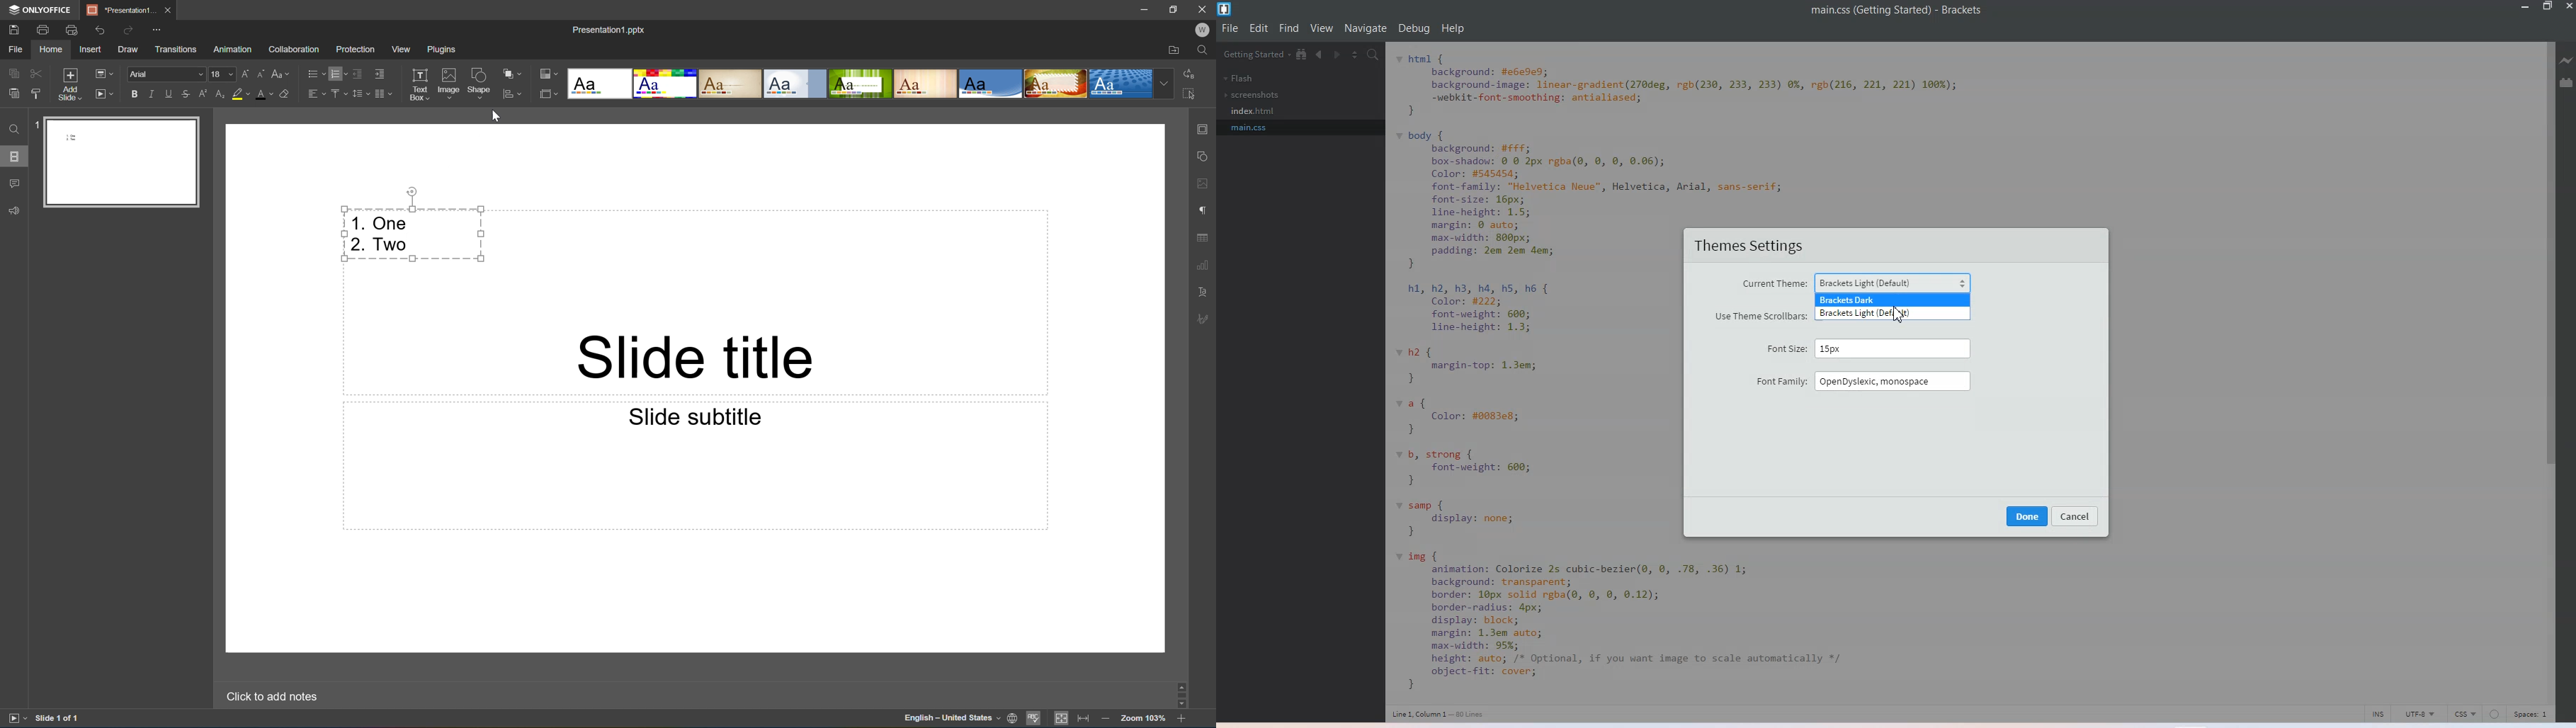  What do you see at coordinates (90, 49) in the screenshot?
I see `Insert` at bounding box center [90, 49].